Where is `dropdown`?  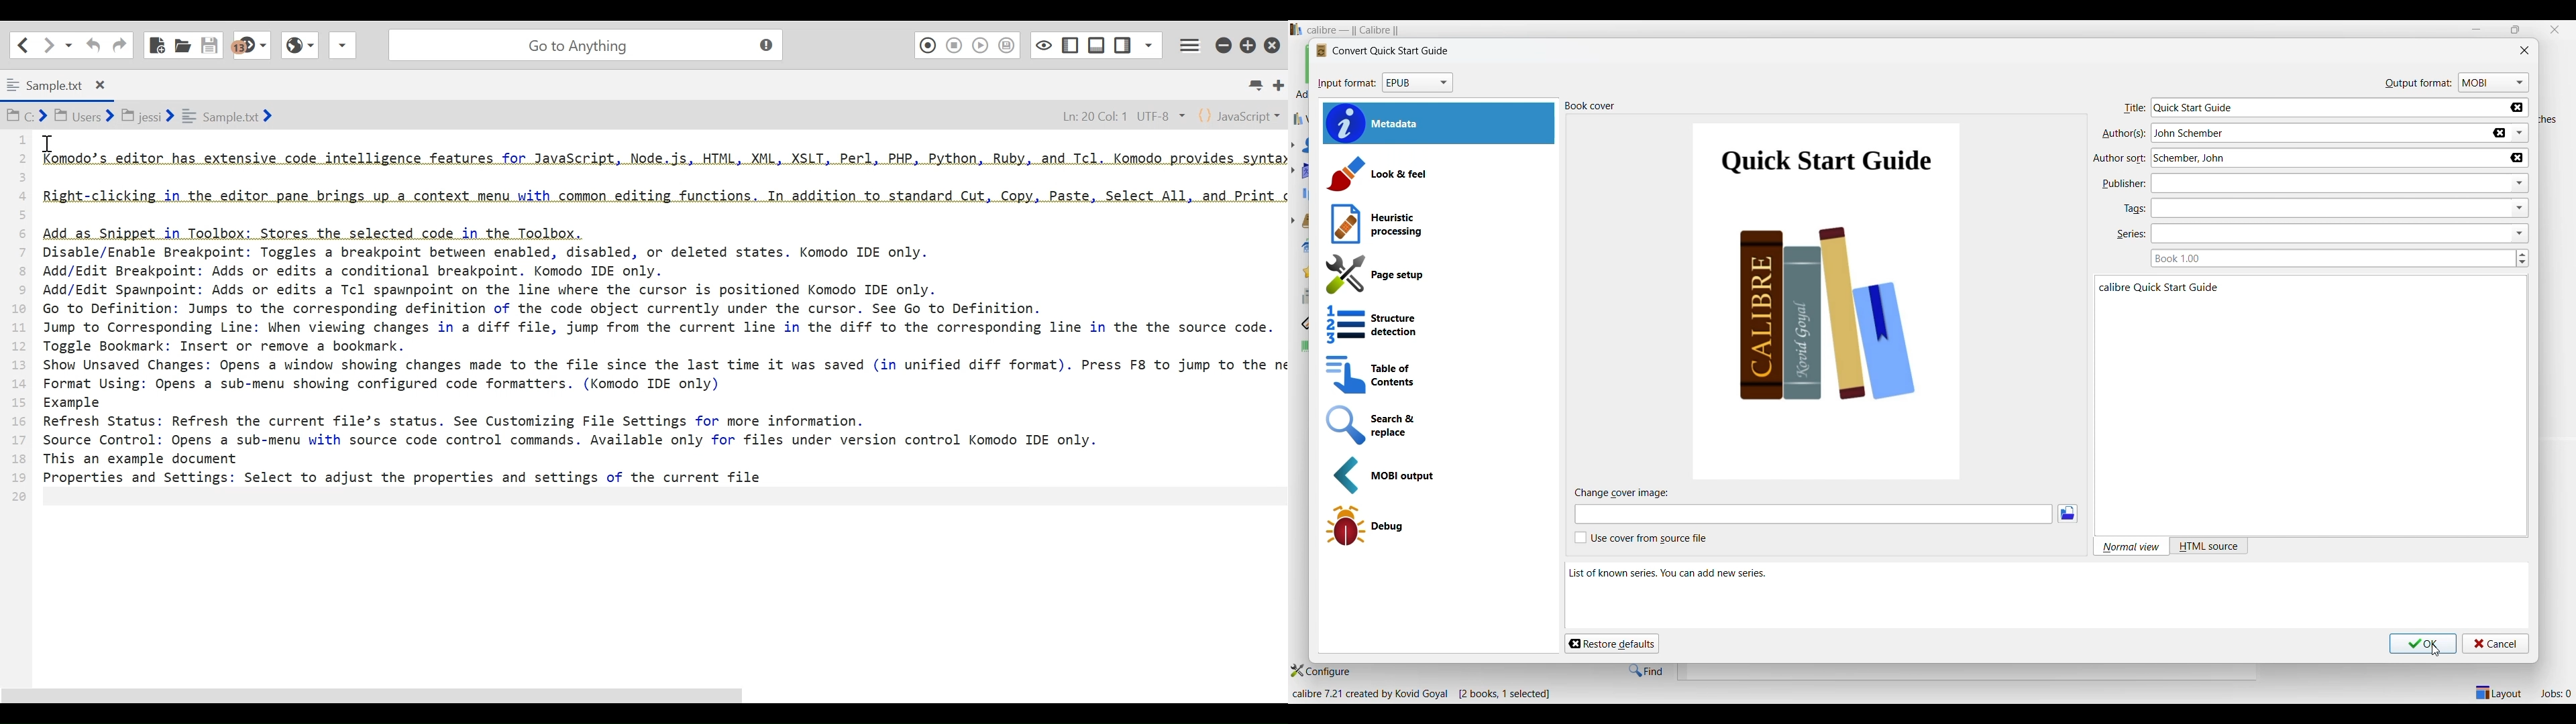 dropdown is located at coordinates (2521, 208).